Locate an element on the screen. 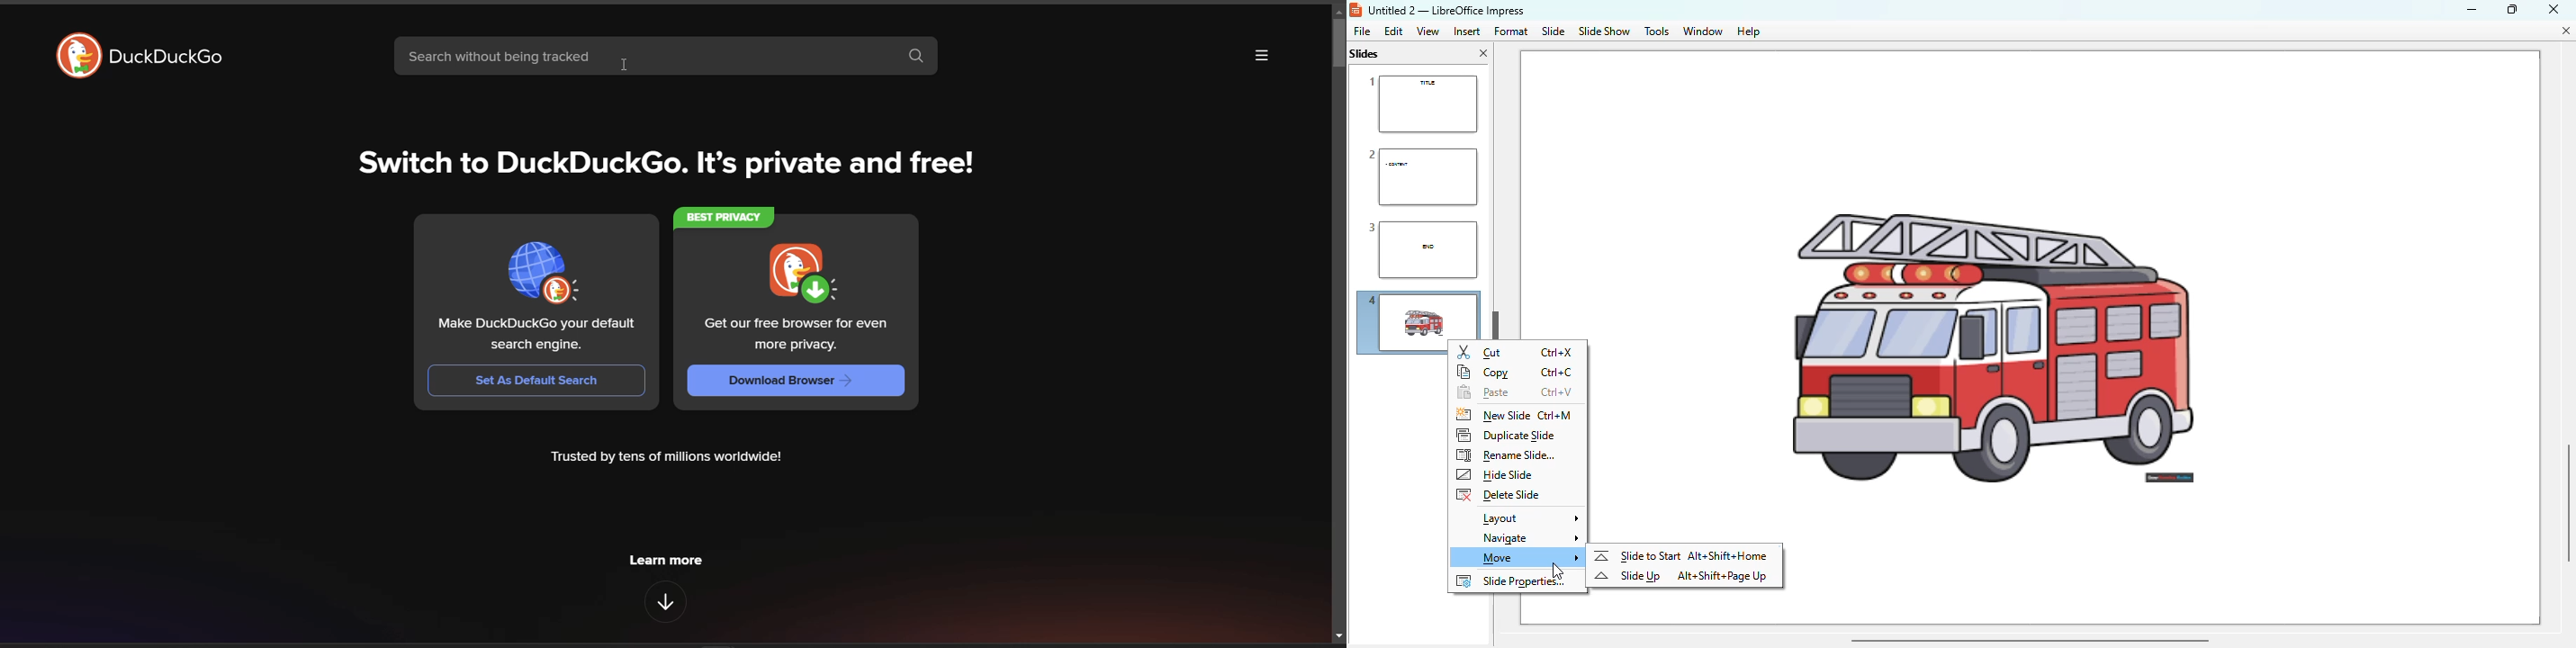 The width and height of the screenshot is (2576, 672). duckduckgo logo is located at coordinates (79, 55).